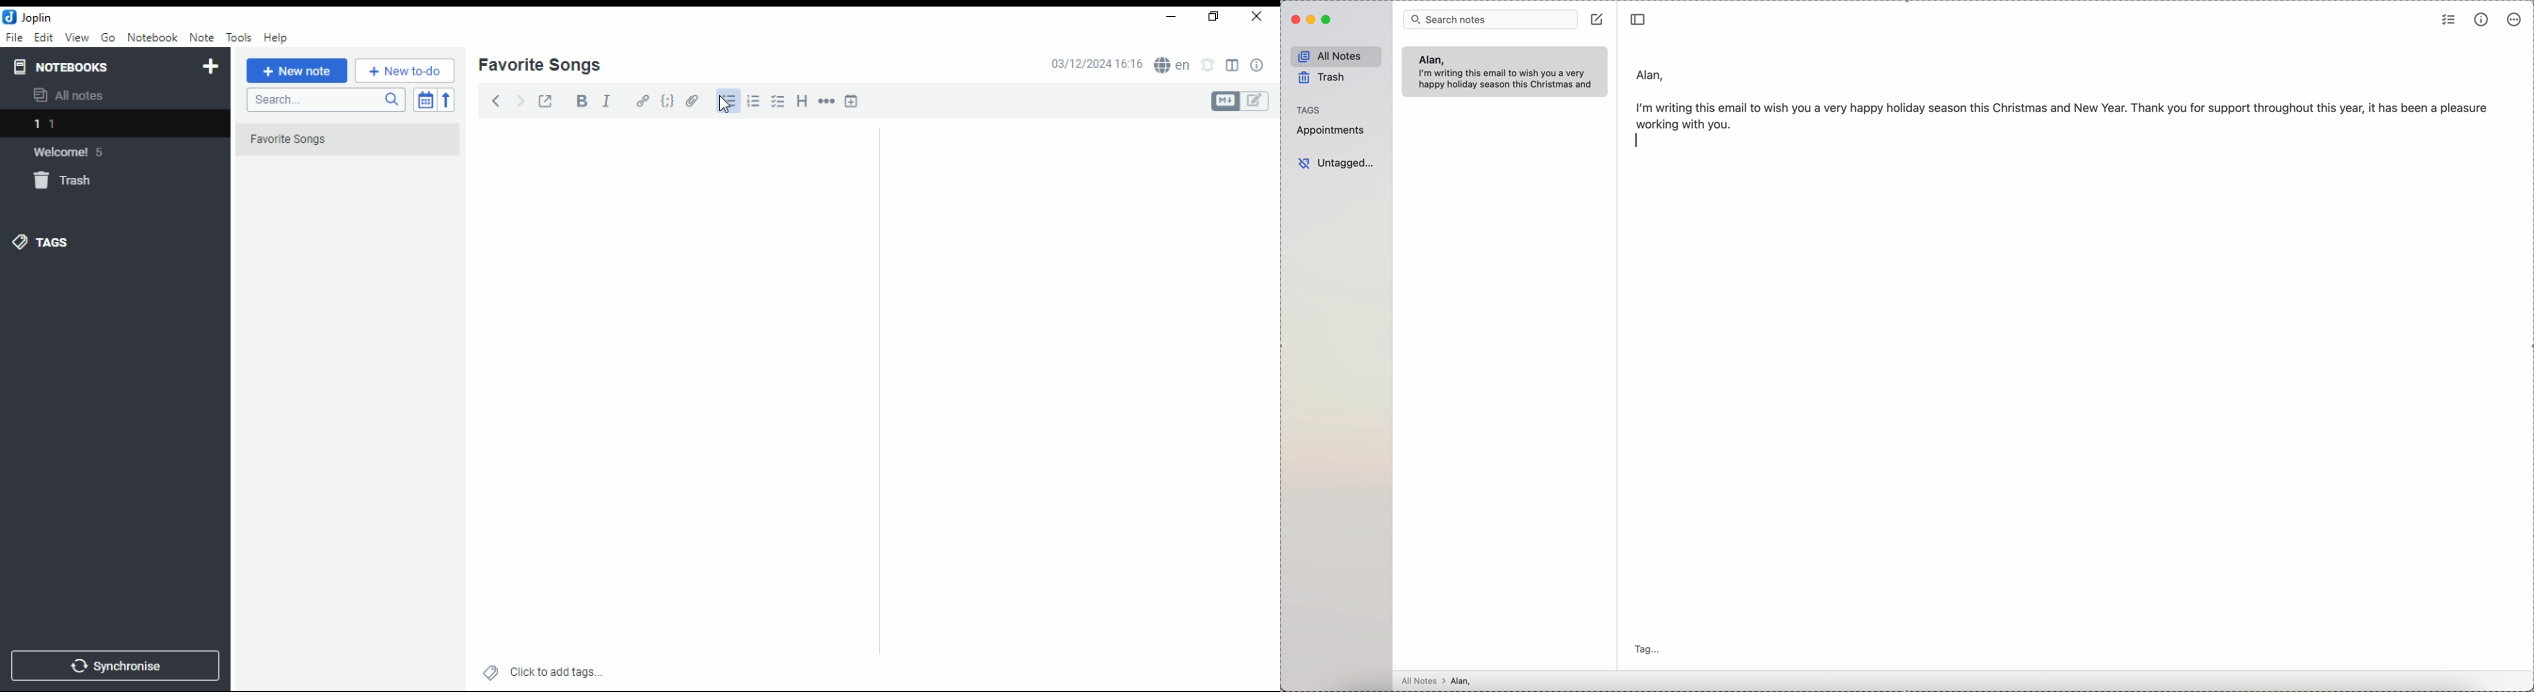  Describe the element at coordinates (73, 151) in the screenshot. I see `notebook: welcome` at that location.